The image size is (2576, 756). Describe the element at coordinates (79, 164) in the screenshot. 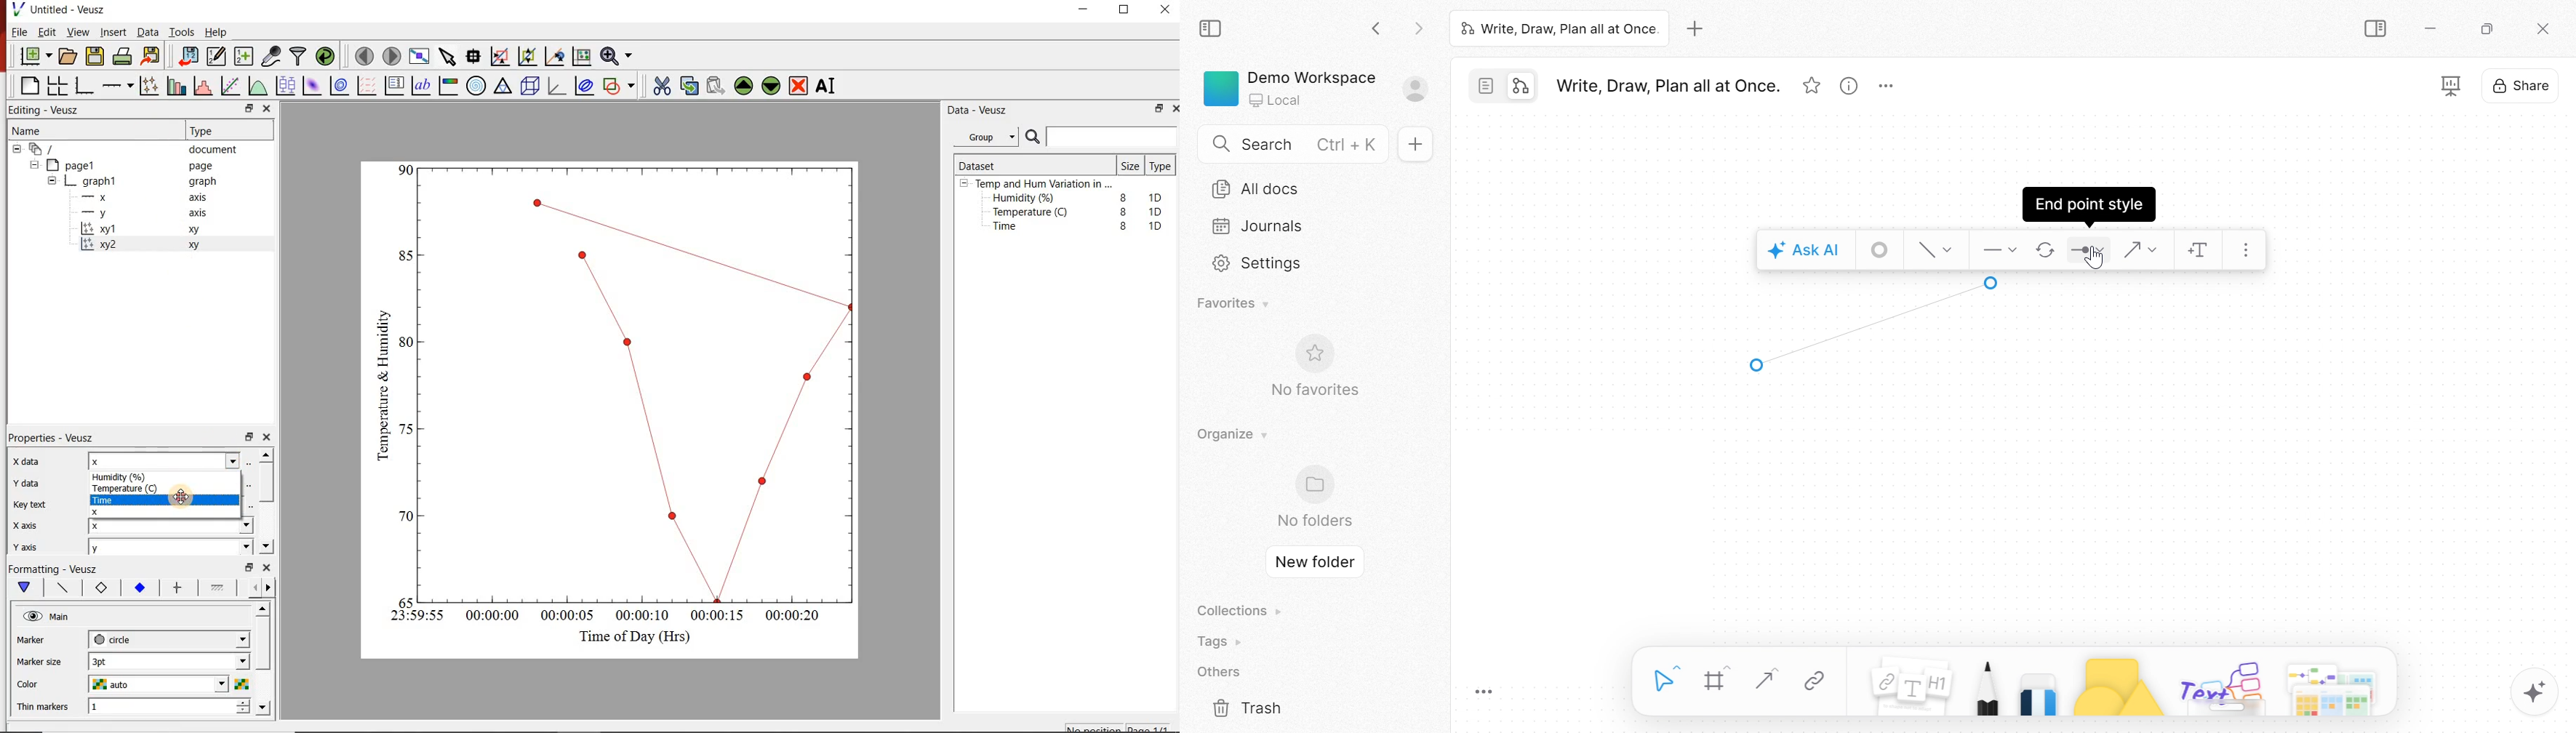

I see `page1` at that location.